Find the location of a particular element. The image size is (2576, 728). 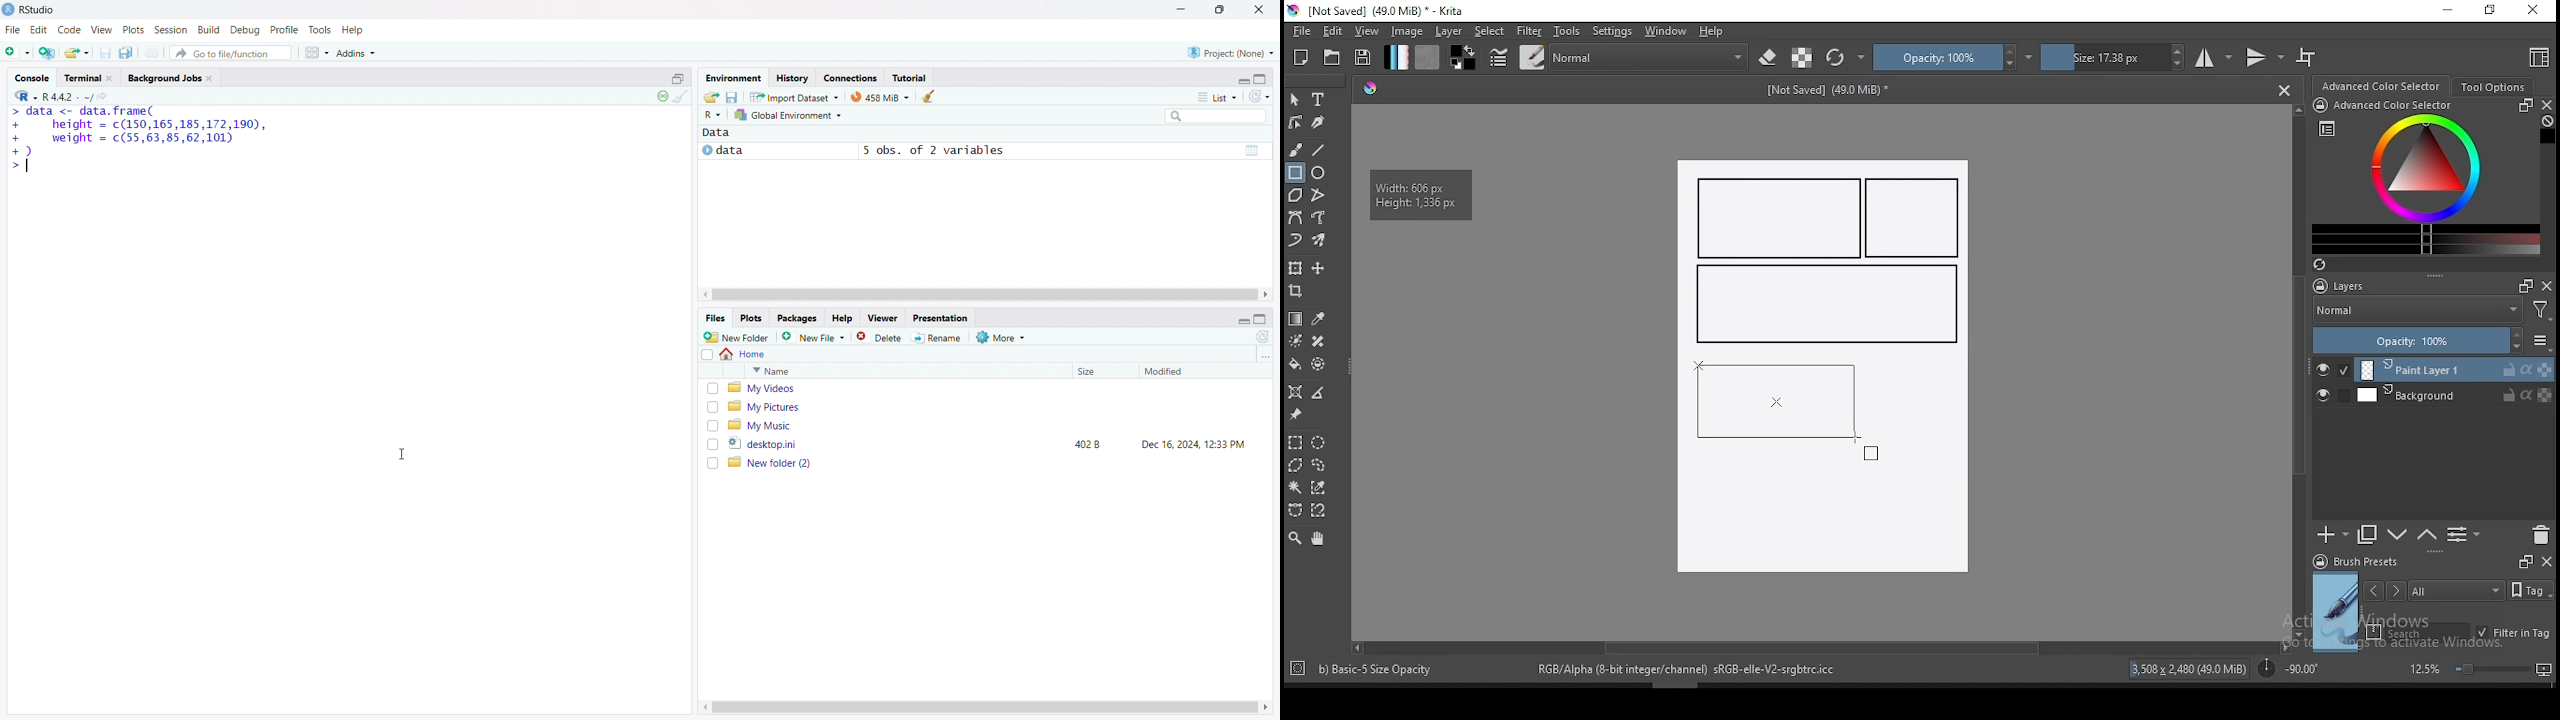

polyline tool is located at coordinates (1318, 193).